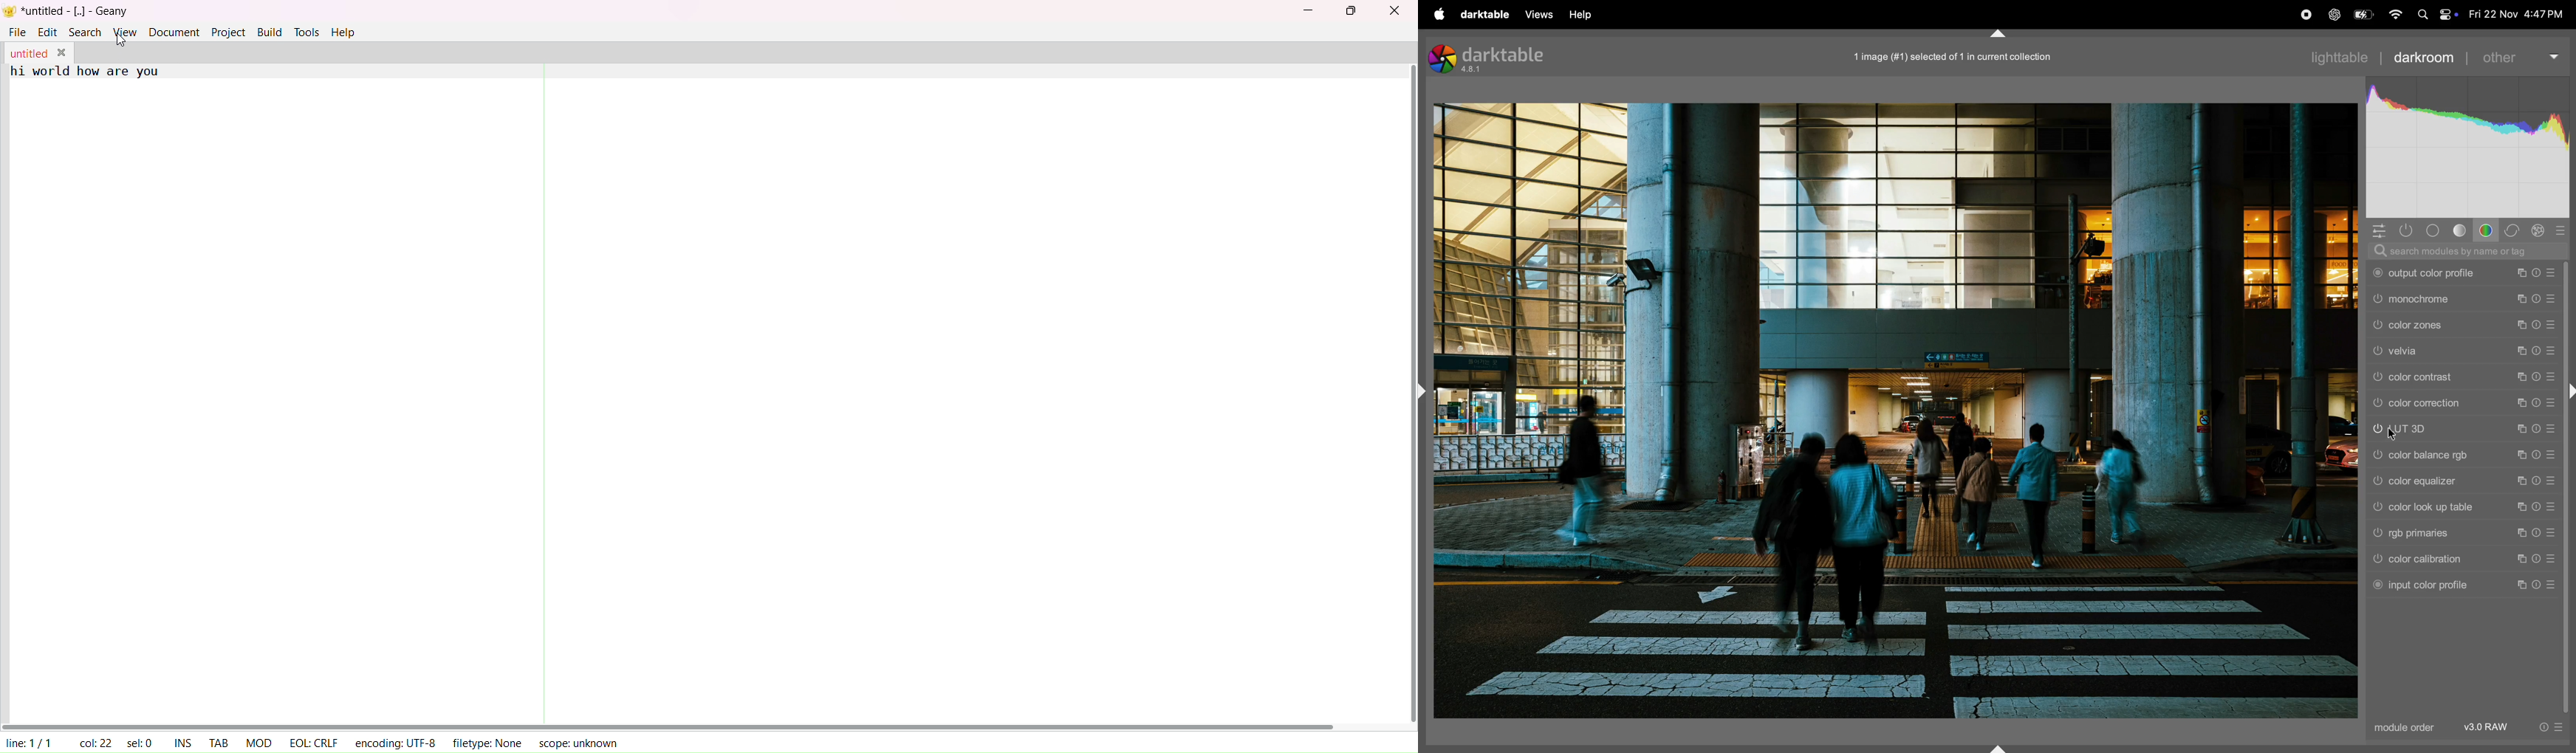 The height and width of the screenshot is (756, 2576). What do you see at coordinates (2537, 299) in the screenshot?
I see `reset` at bounding box center [2537, 299].